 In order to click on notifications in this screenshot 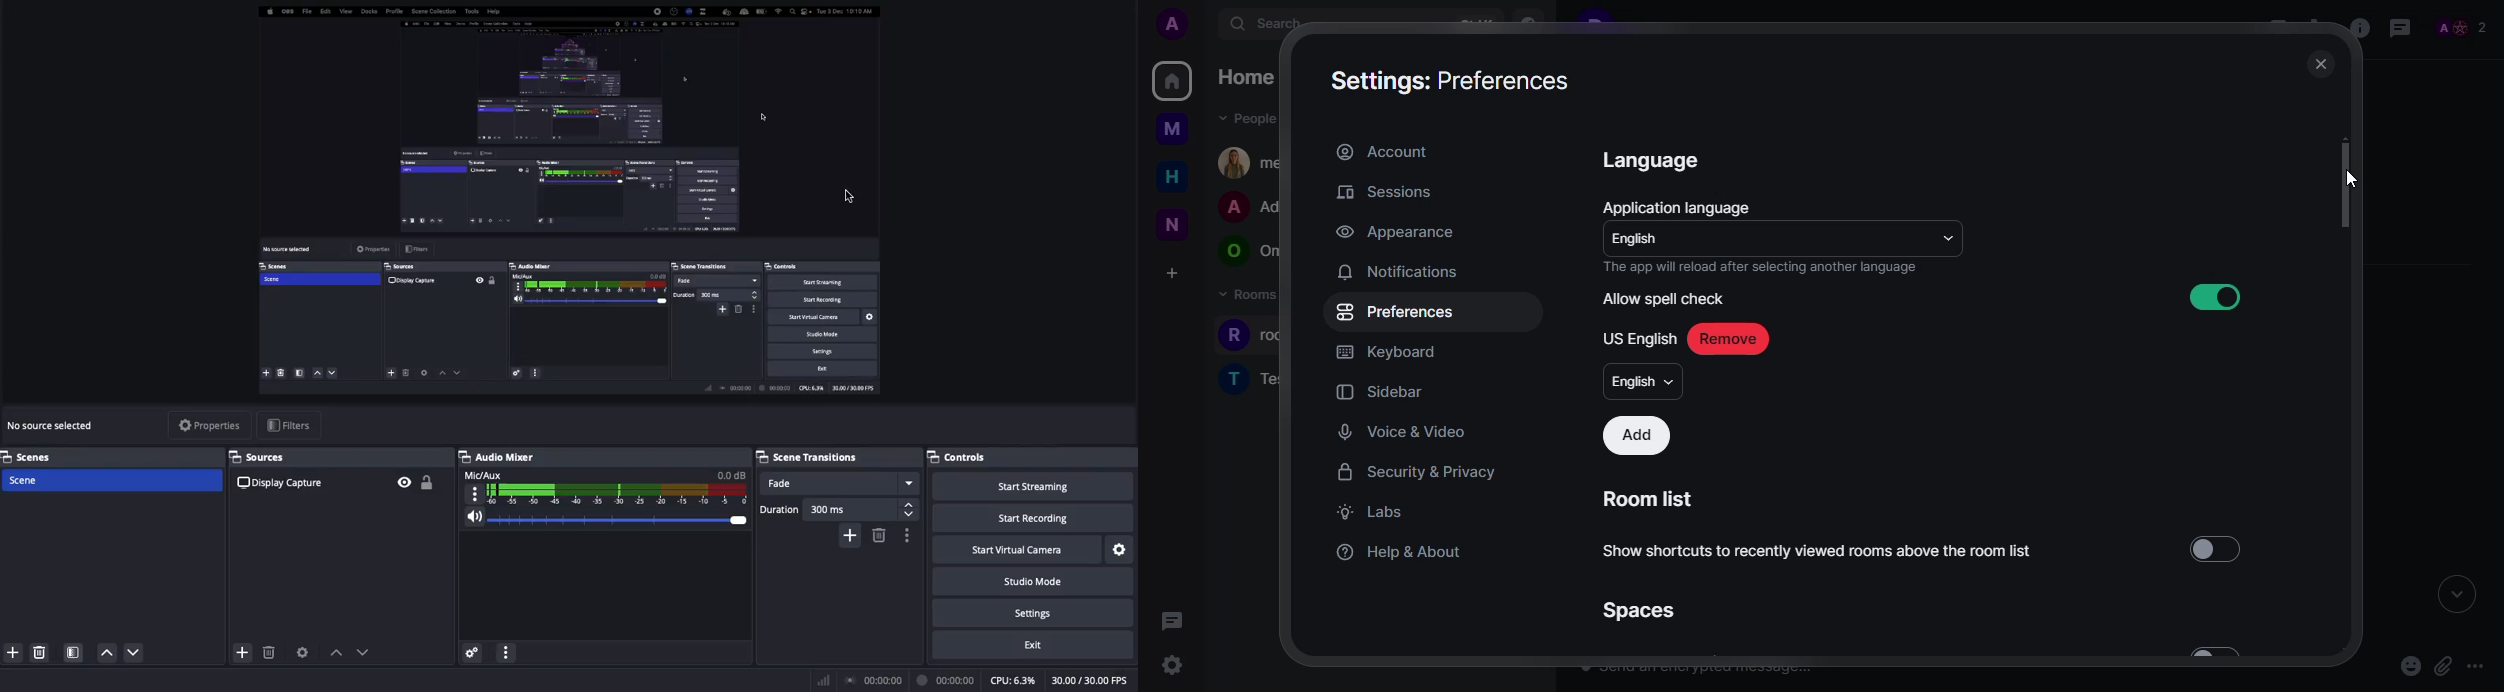, I will do `click(1397, 271)`.